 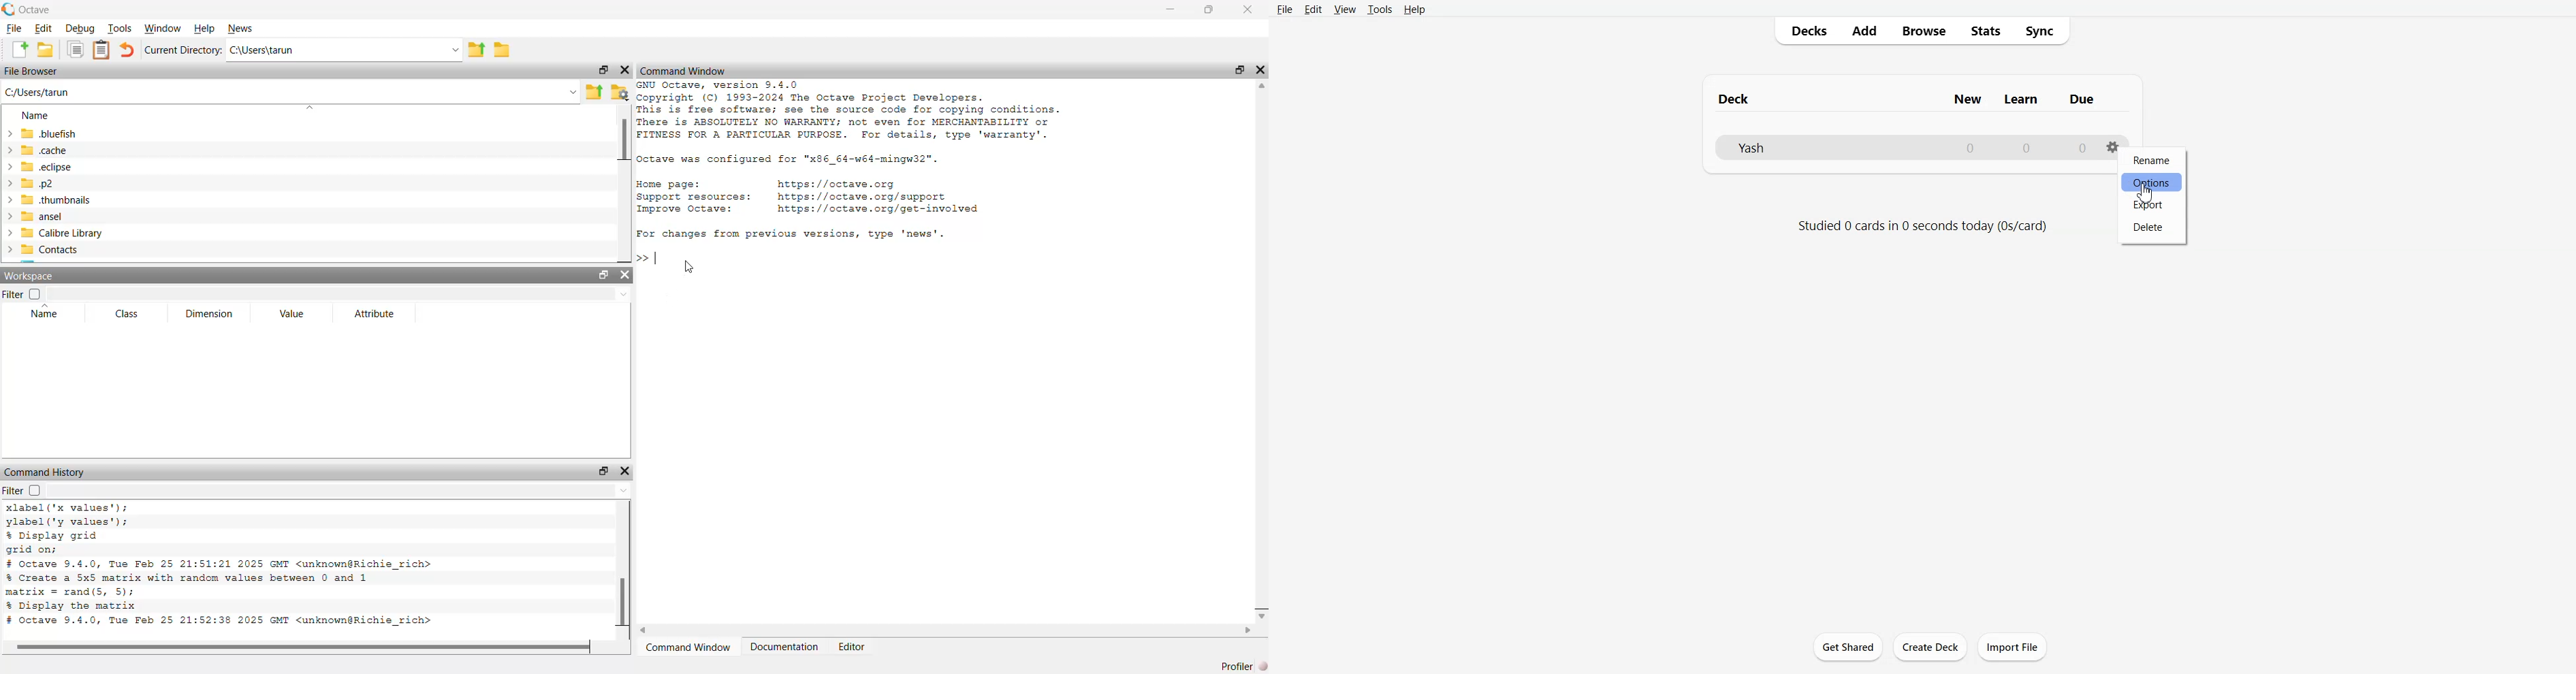 What do you see at coordinates (2151, 182) in the screenshot?
I see `Options` at bounding box center [2151, 182].